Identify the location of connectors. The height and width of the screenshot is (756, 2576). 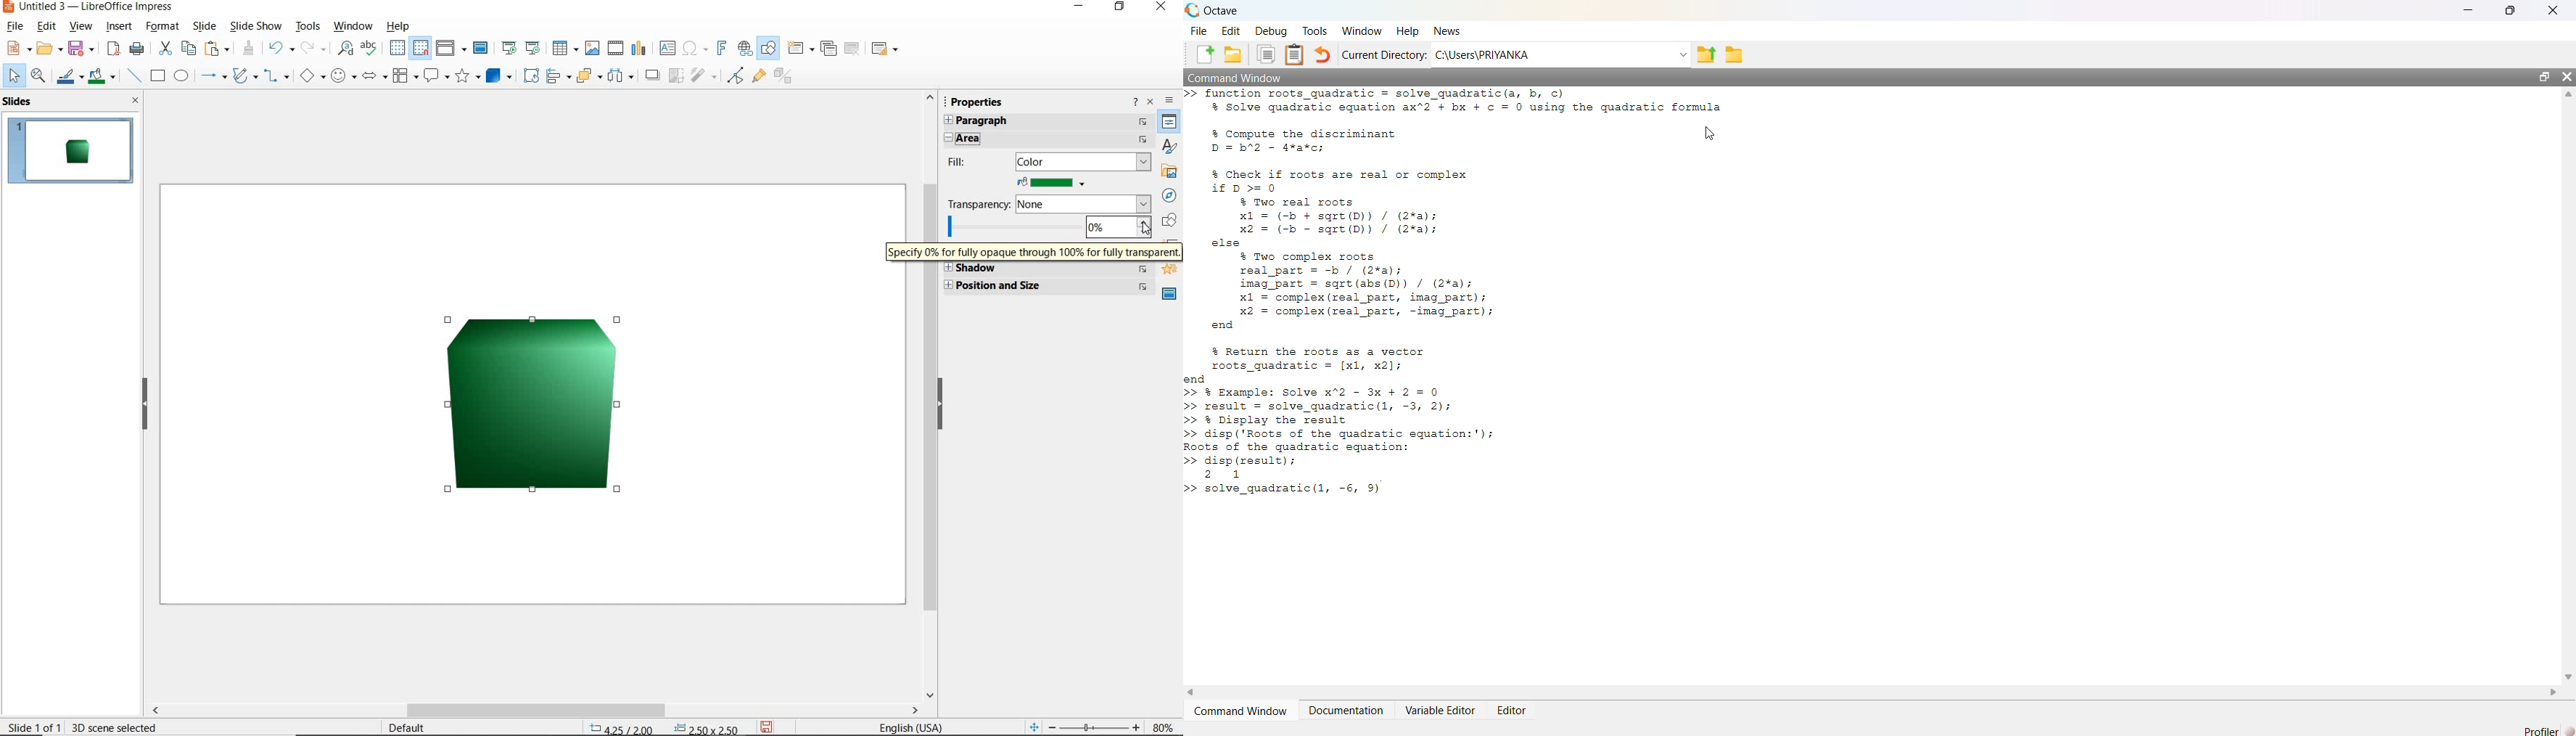
(279, 76).